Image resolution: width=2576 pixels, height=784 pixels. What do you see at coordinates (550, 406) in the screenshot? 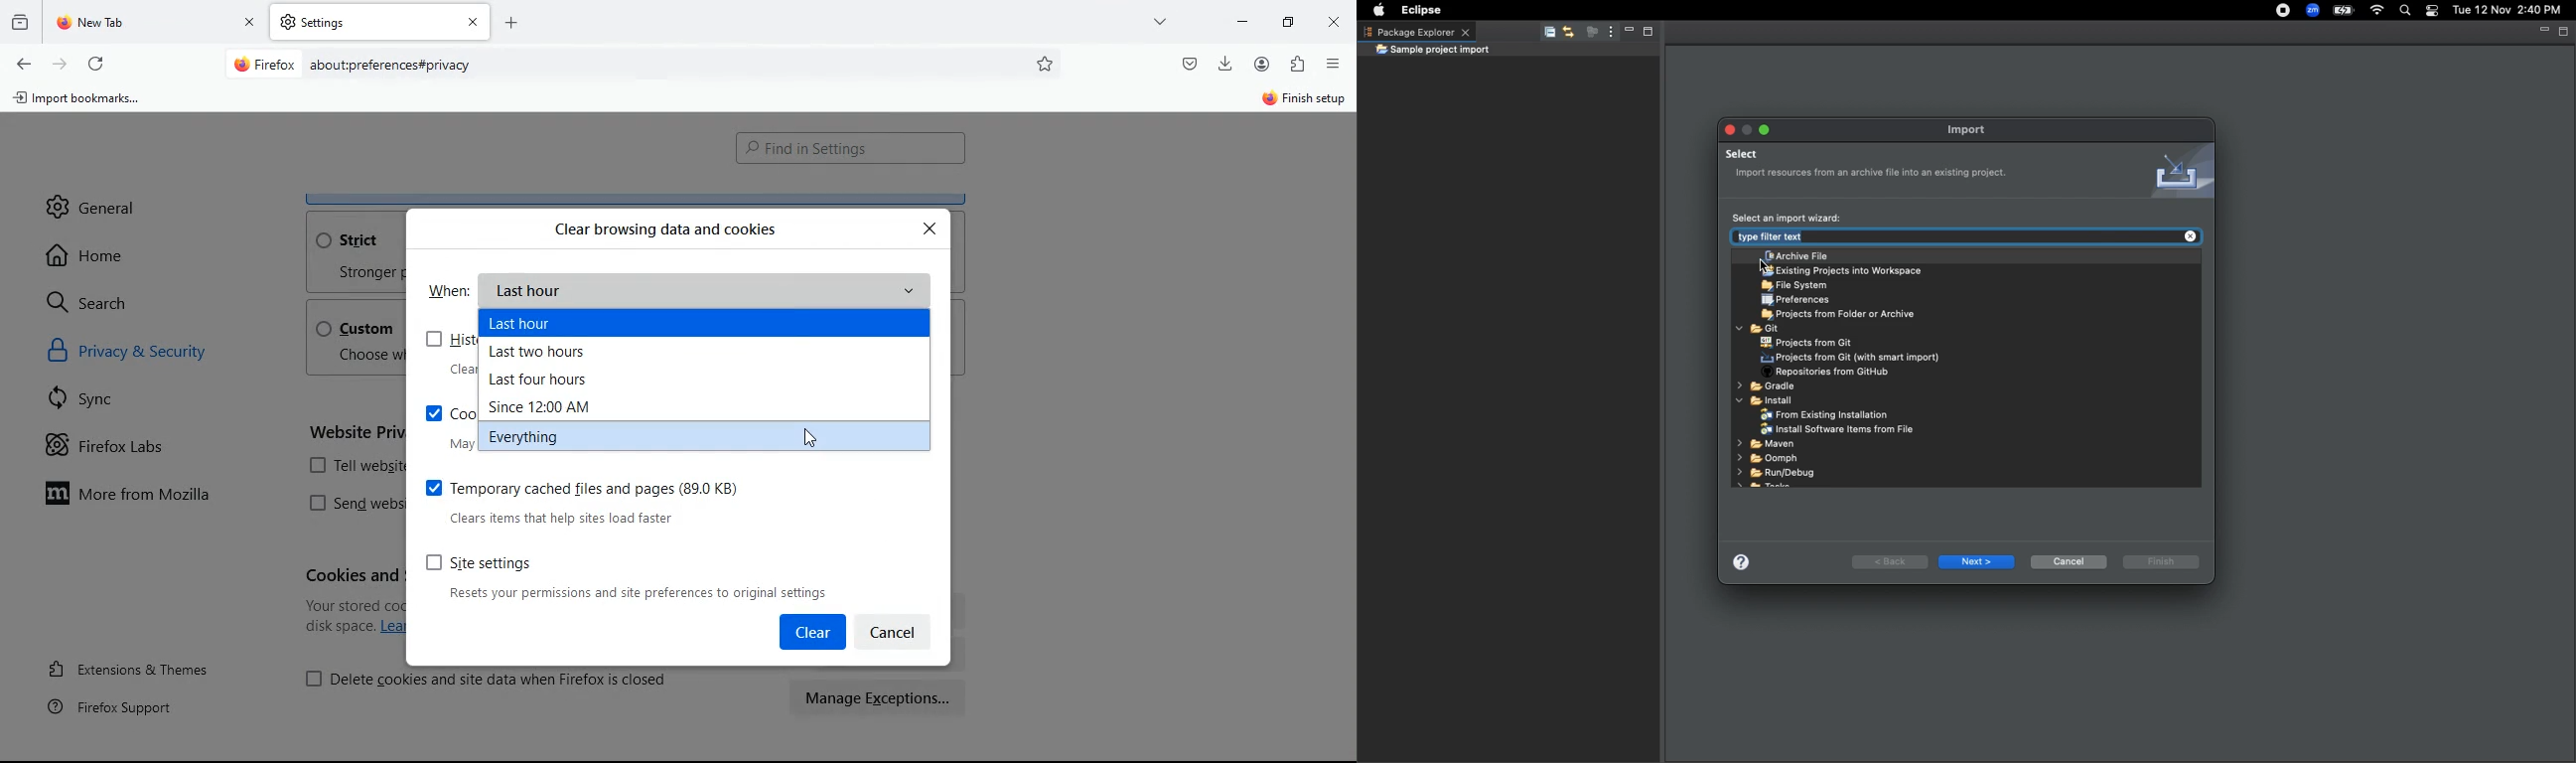
I see `since 12:00 AM` at bounding box center [550, 406].